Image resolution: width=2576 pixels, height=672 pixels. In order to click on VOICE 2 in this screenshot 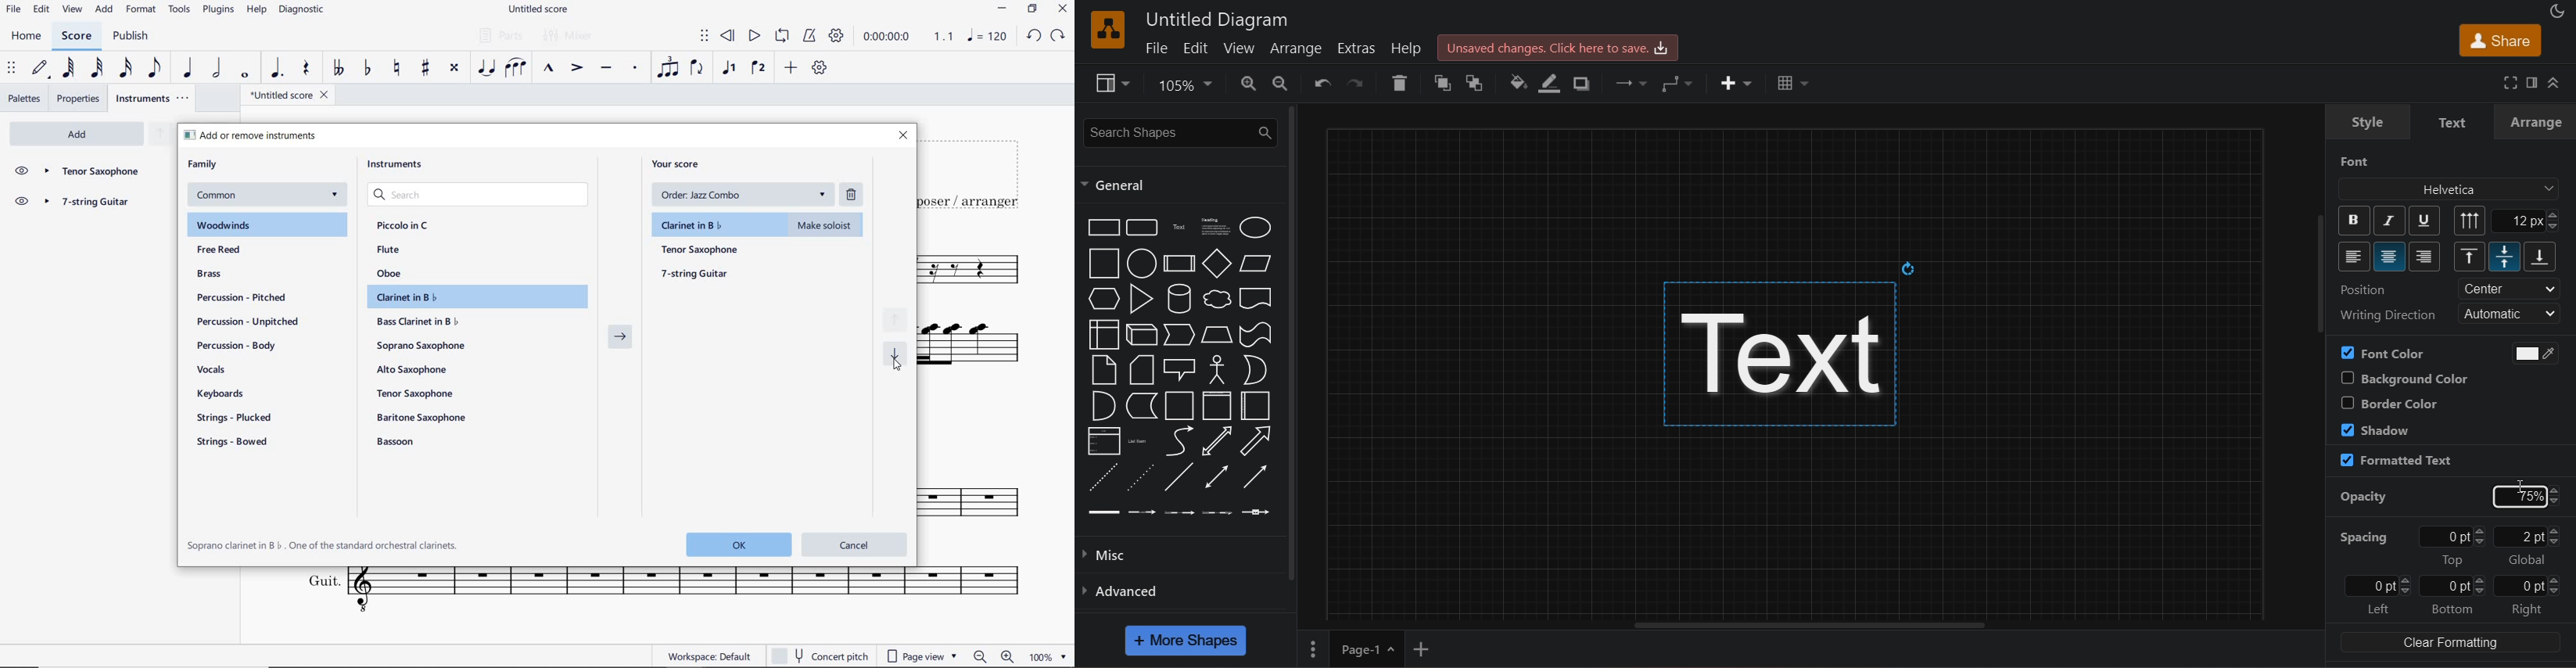, I will do `click(760, 68)`.